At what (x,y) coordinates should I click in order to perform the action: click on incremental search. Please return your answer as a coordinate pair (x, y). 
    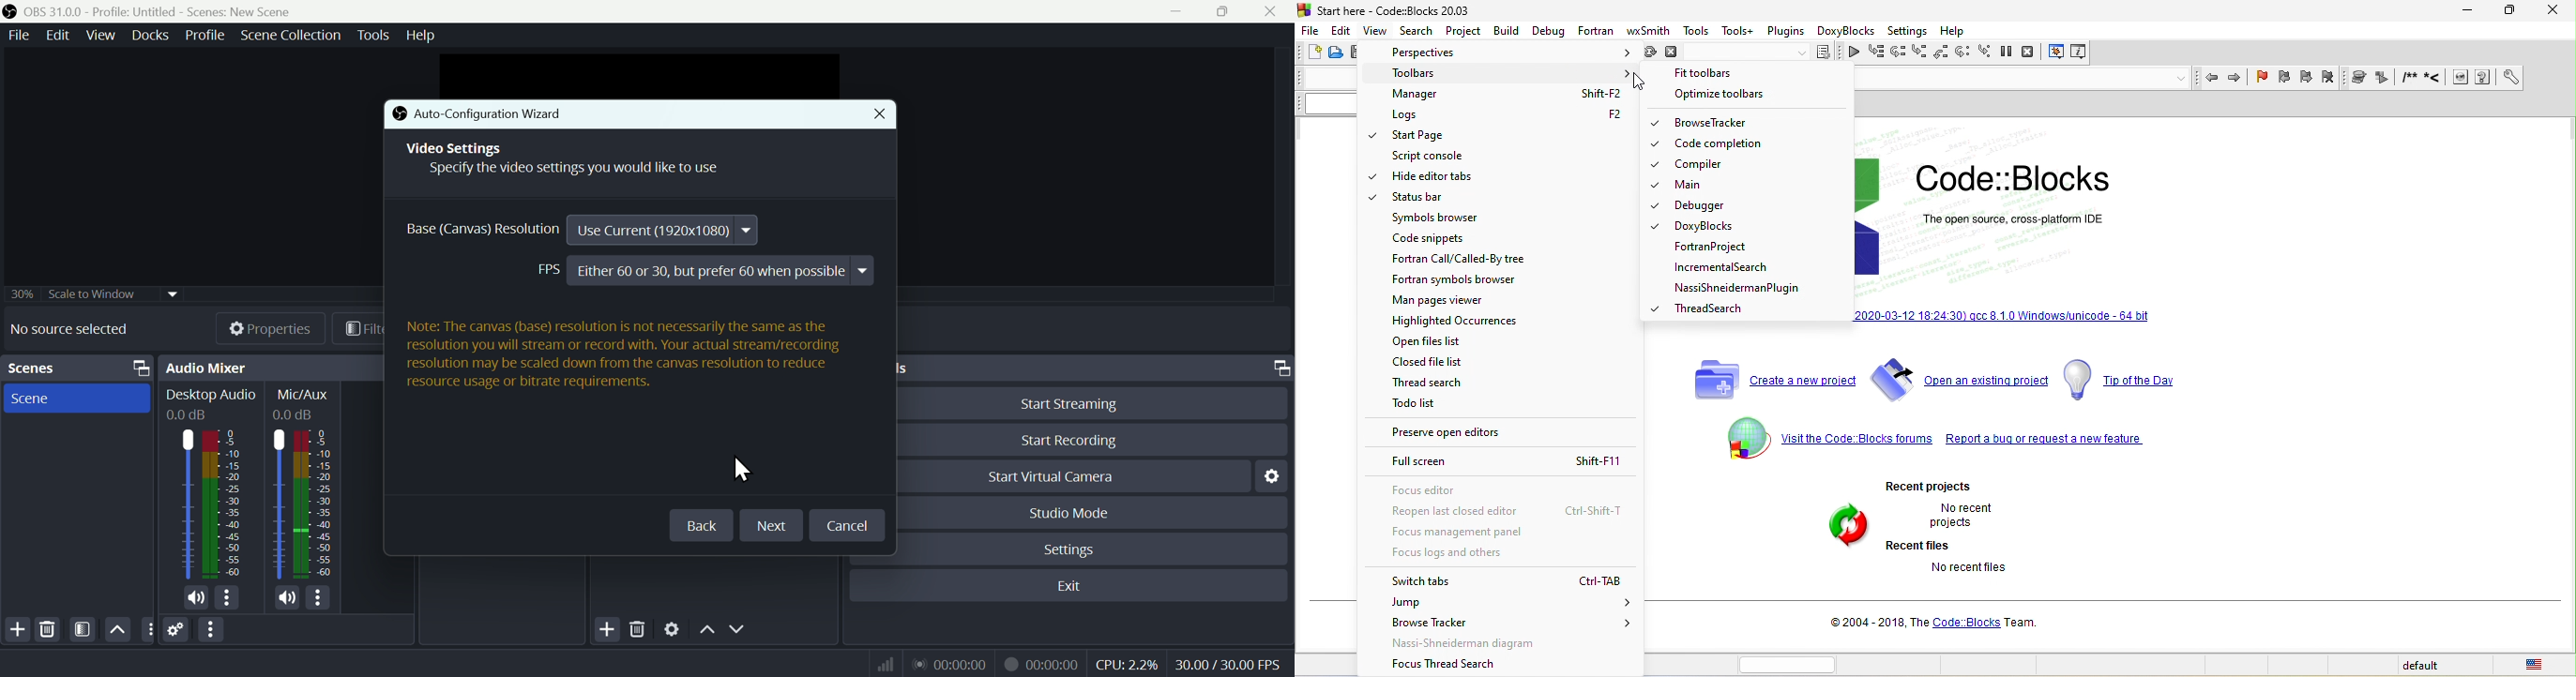
    Looking at the image, I should click on (1723, 271).